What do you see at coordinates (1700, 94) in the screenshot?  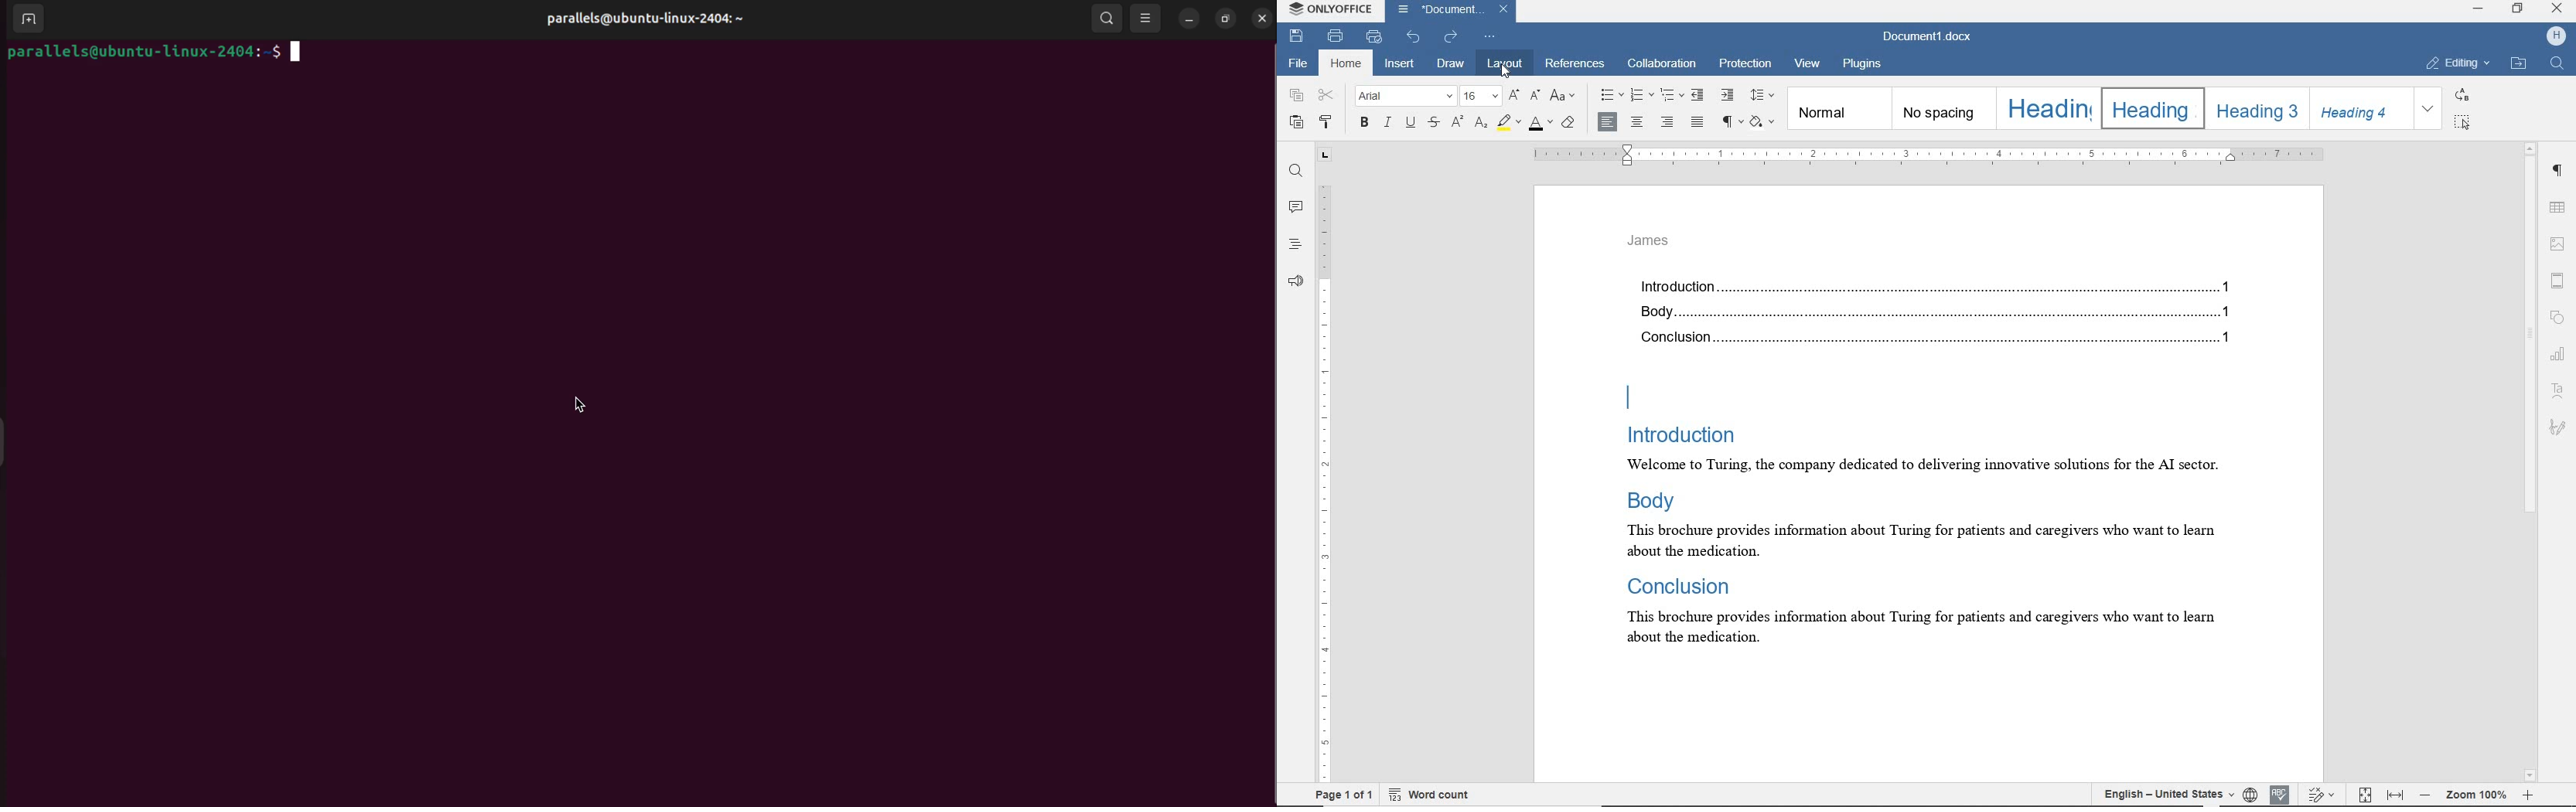 I see `decrease indent` at bounding box center [1700, 94].